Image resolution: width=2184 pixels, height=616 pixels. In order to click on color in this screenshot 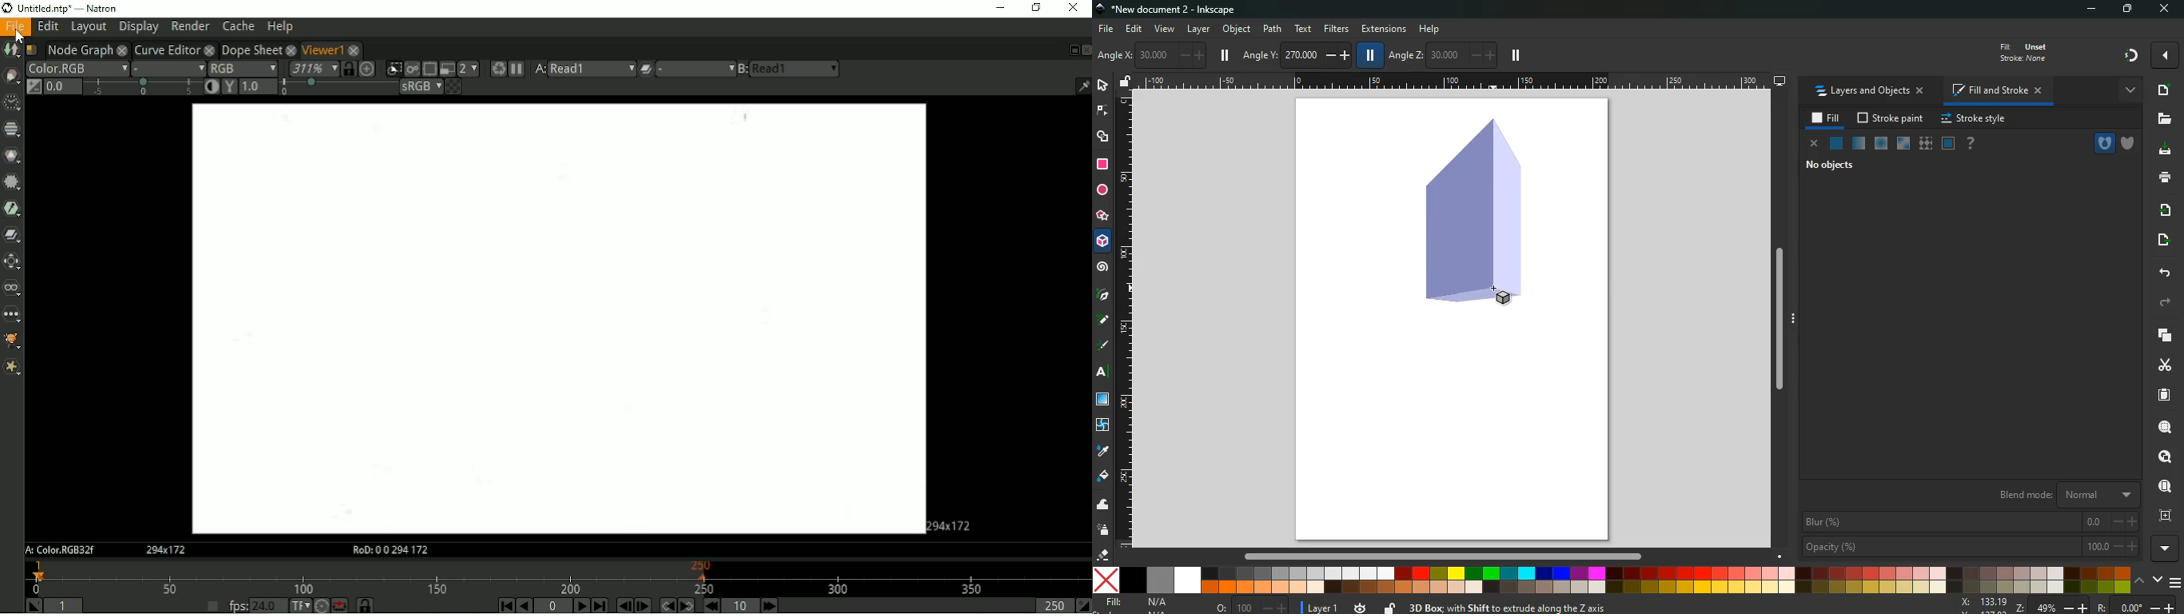, I will do `click(1612, 580)`.